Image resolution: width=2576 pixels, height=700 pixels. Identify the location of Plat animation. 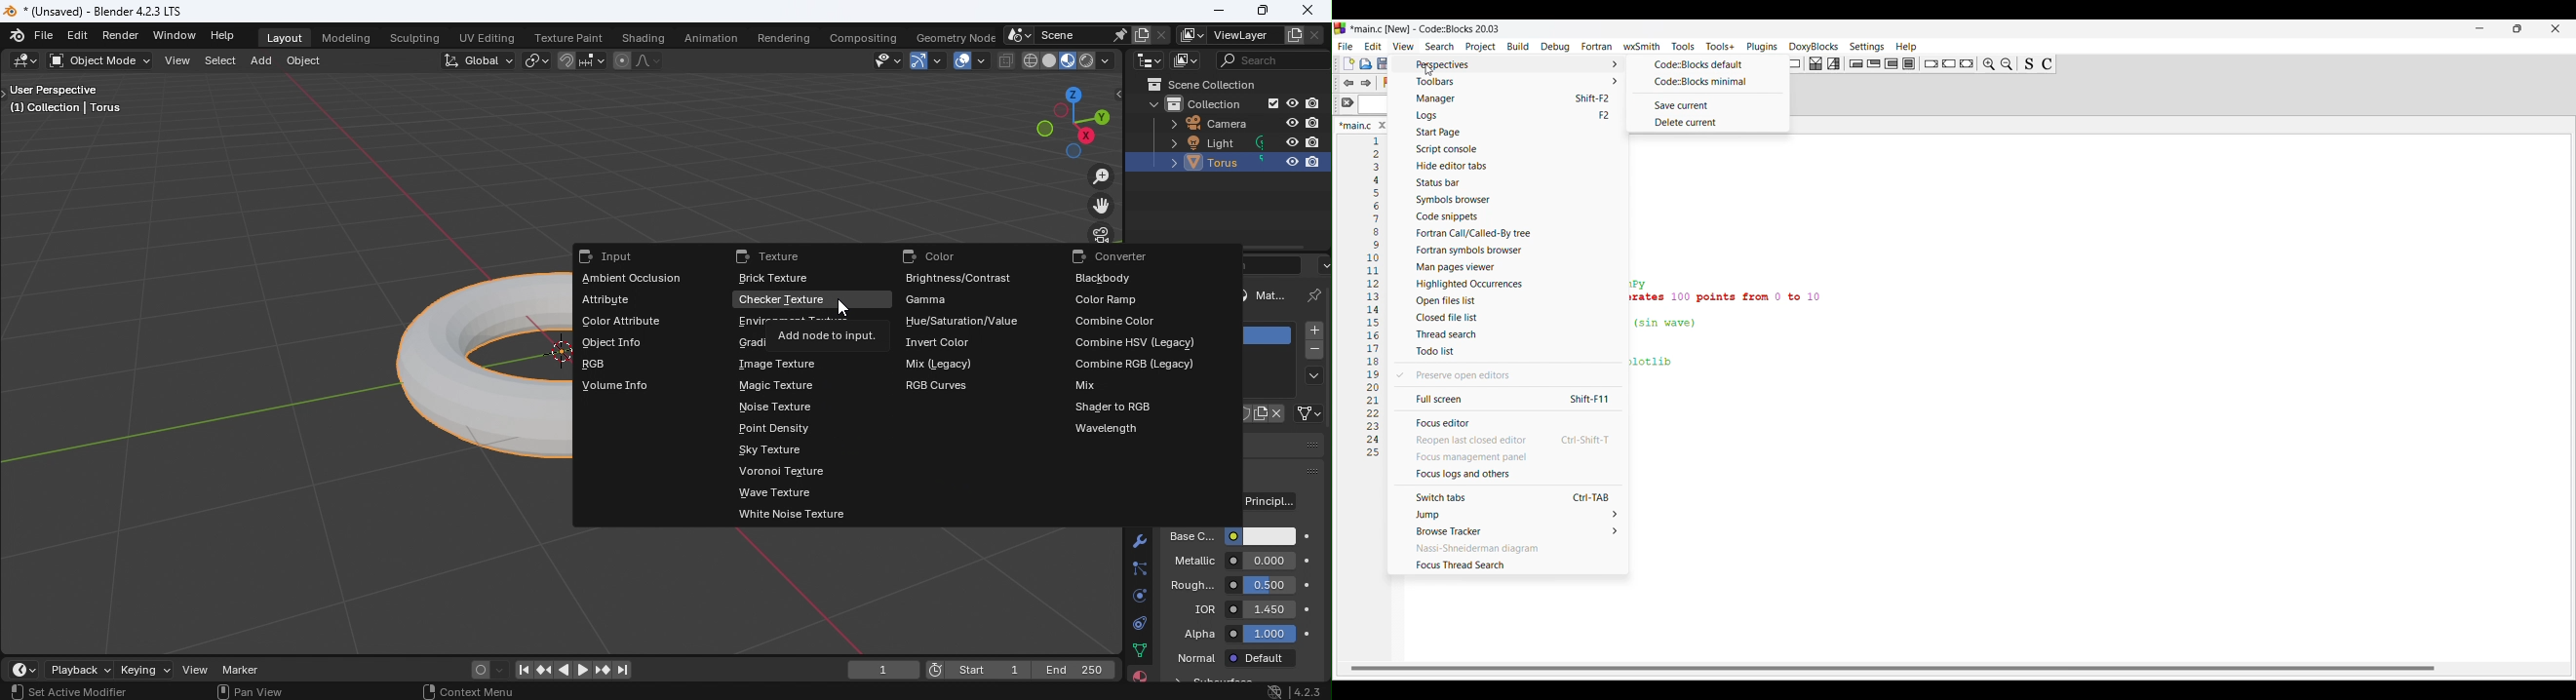
(583, 672).